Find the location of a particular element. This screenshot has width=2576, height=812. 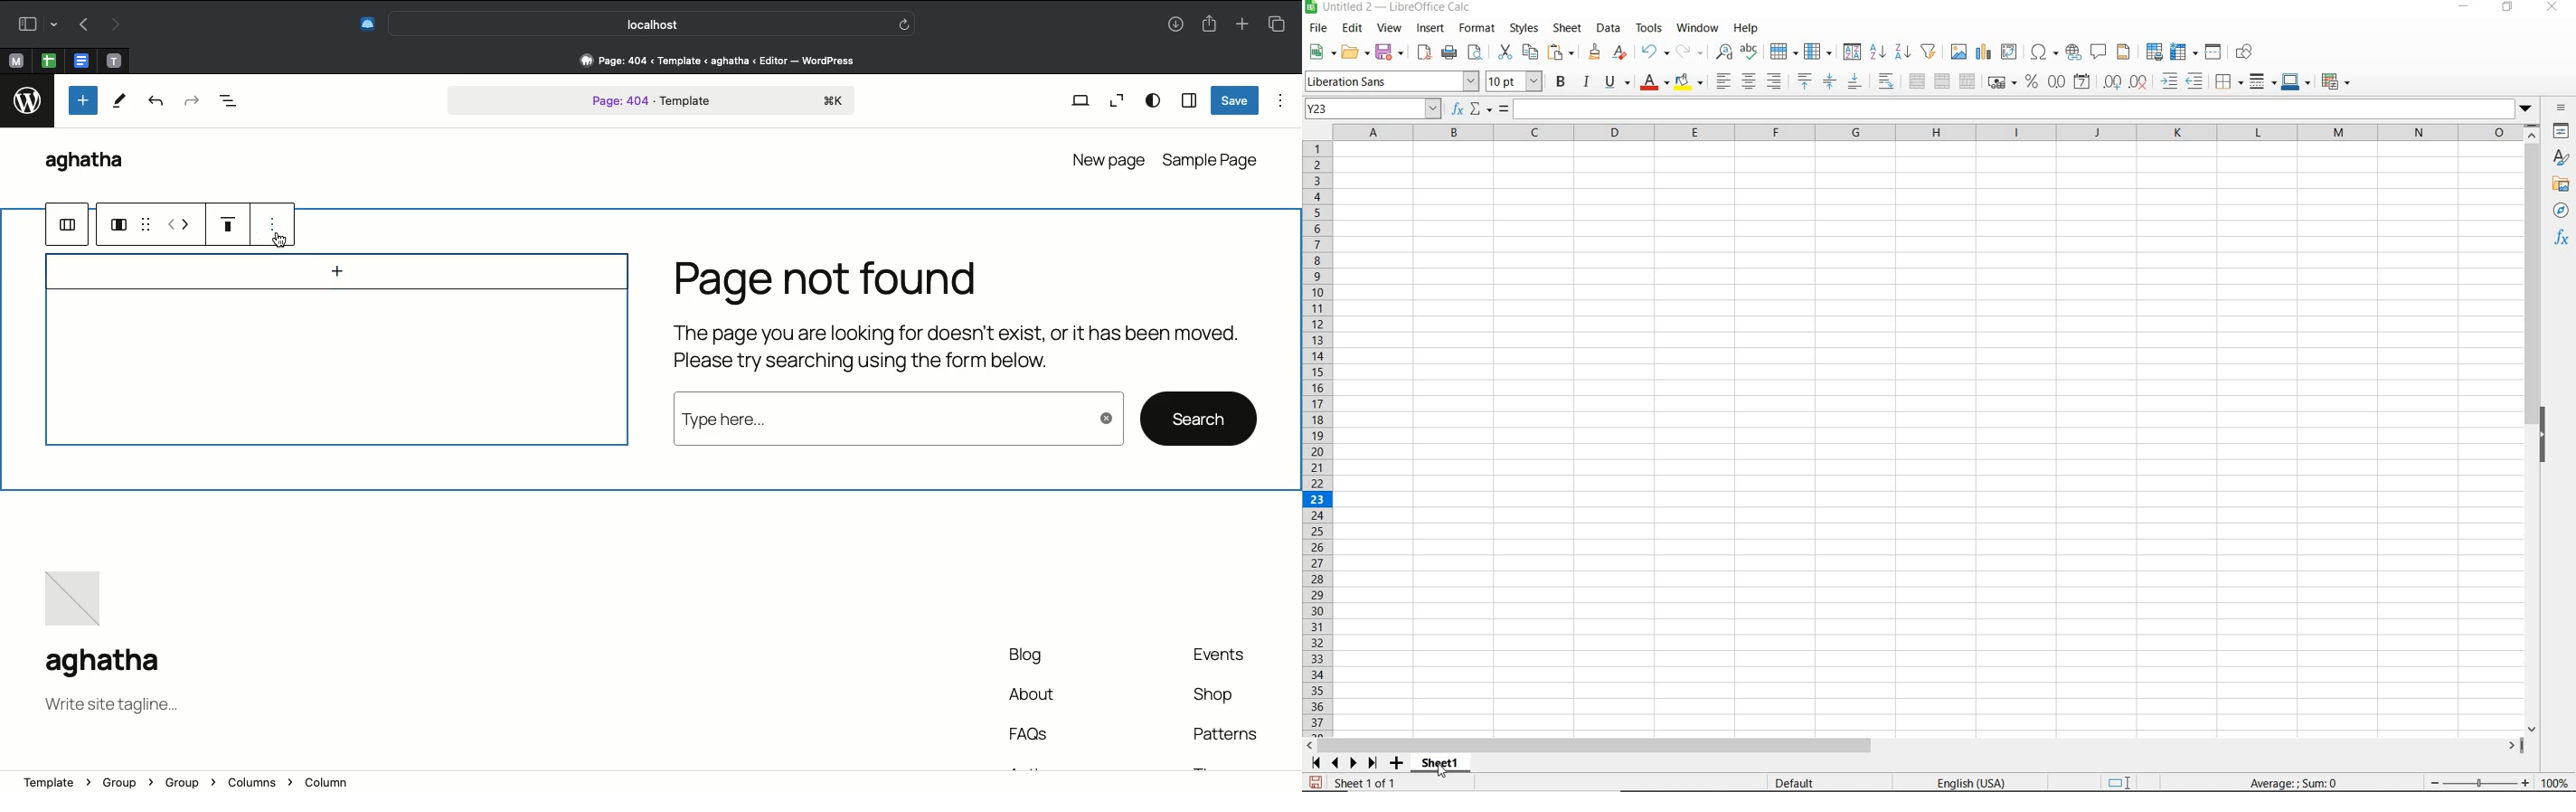

FORMAT AS PERCENT is located at coordinates (2032, 83).